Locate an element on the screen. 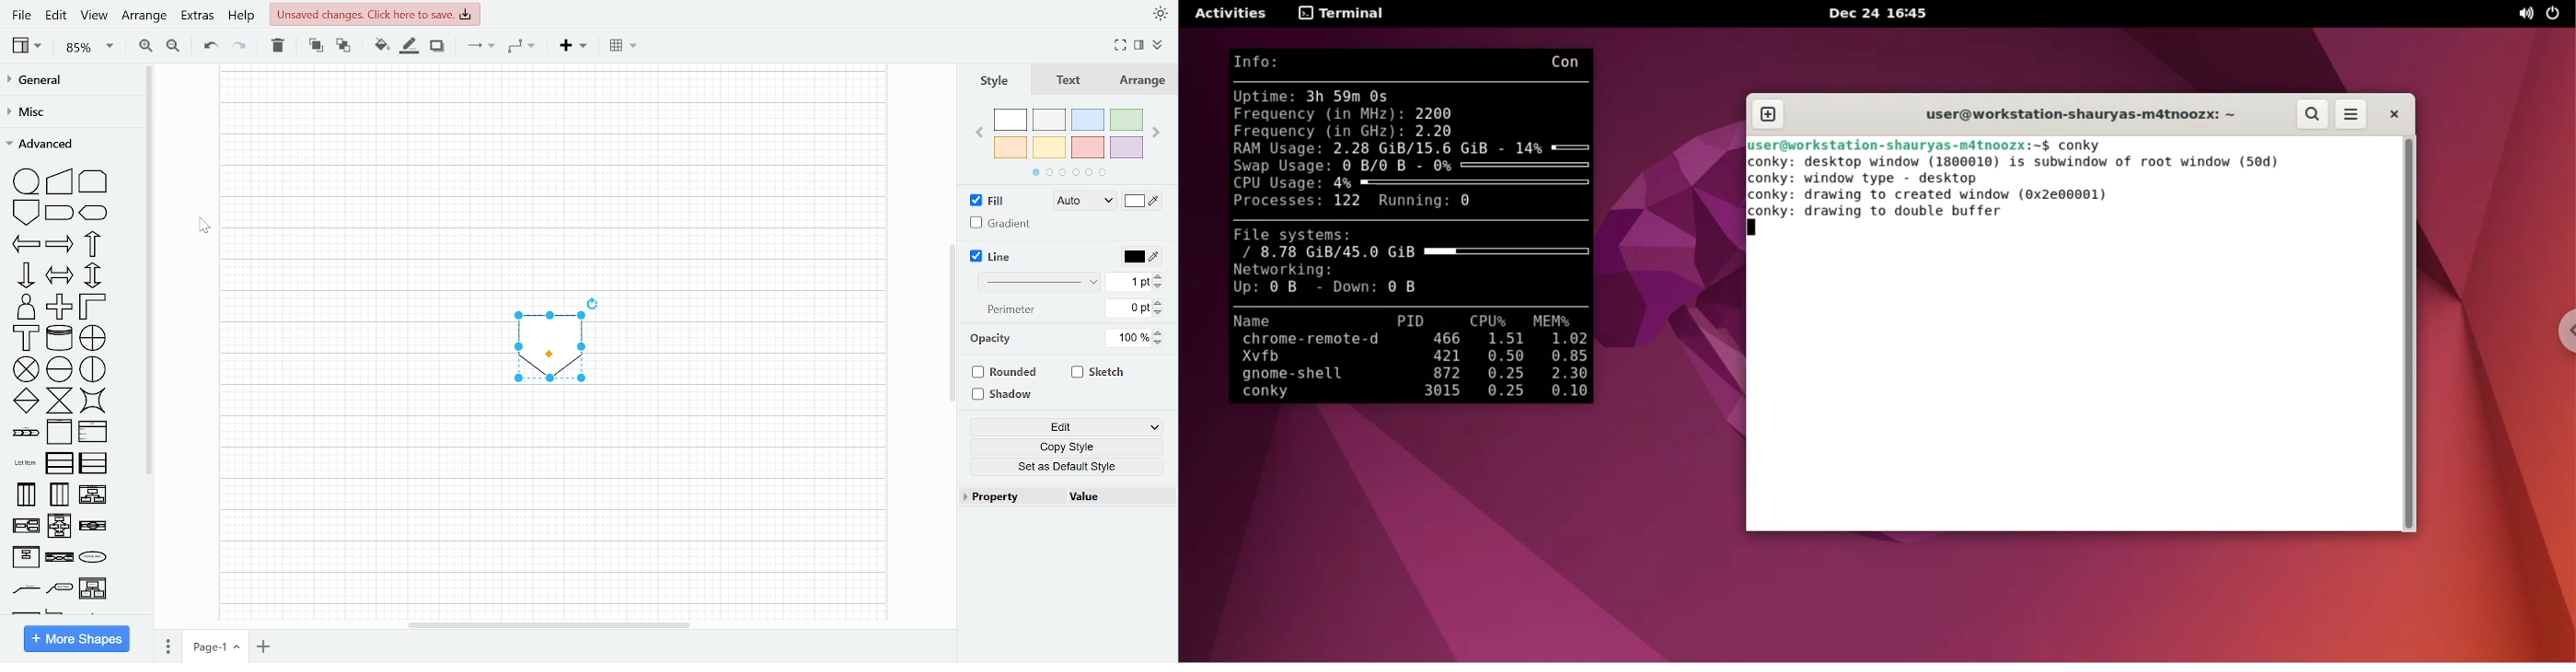  tree container is located at coordinates (94, 526).